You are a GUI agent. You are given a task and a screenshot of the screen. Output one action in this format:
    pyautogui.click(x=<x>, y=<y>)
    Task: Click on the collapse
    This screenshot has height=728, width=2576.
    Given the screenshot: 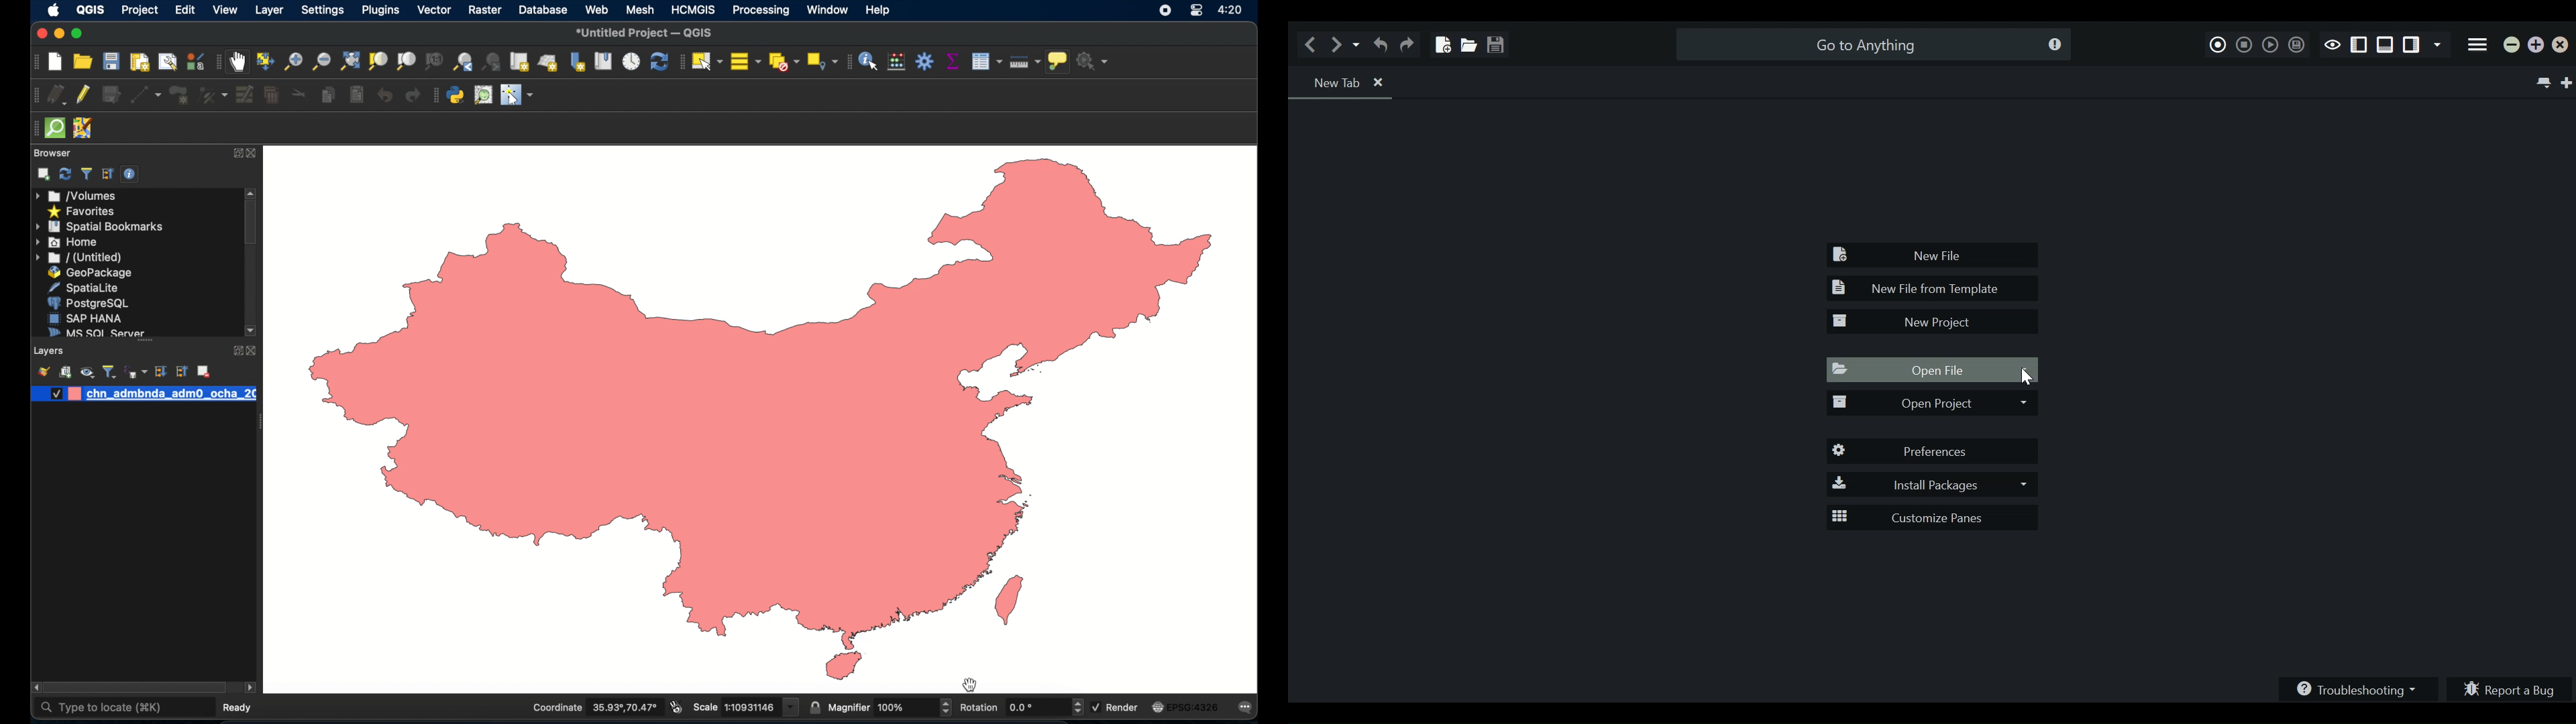 What is the action you would take?
    pyautogui.click(x=180, y=371)
    